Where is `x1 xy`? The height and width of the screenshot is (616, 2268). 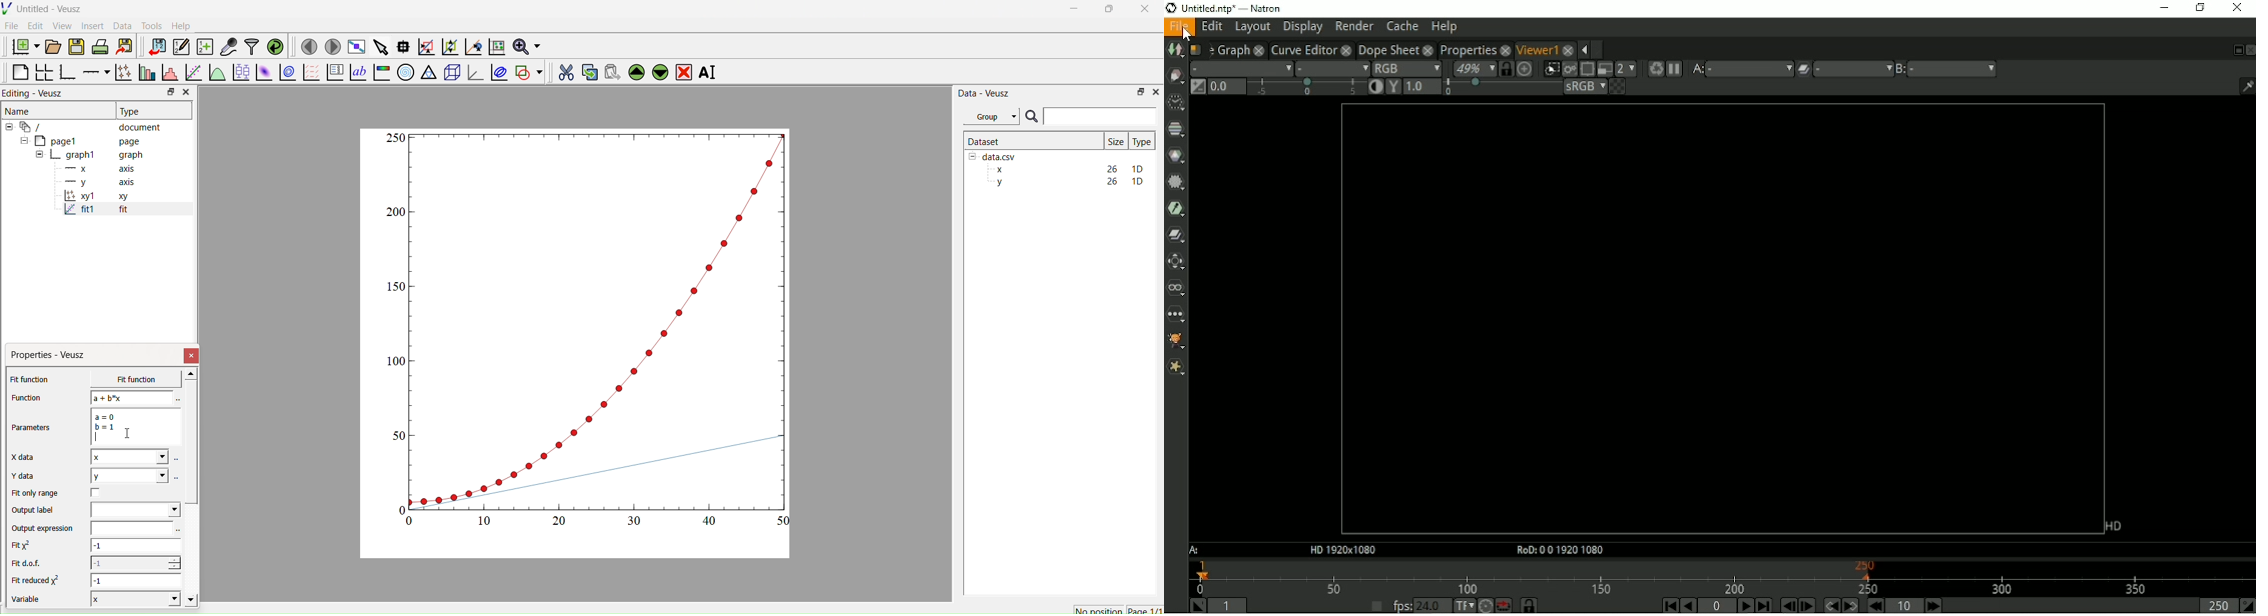
x1 xy is located at coordinates (96, 197).